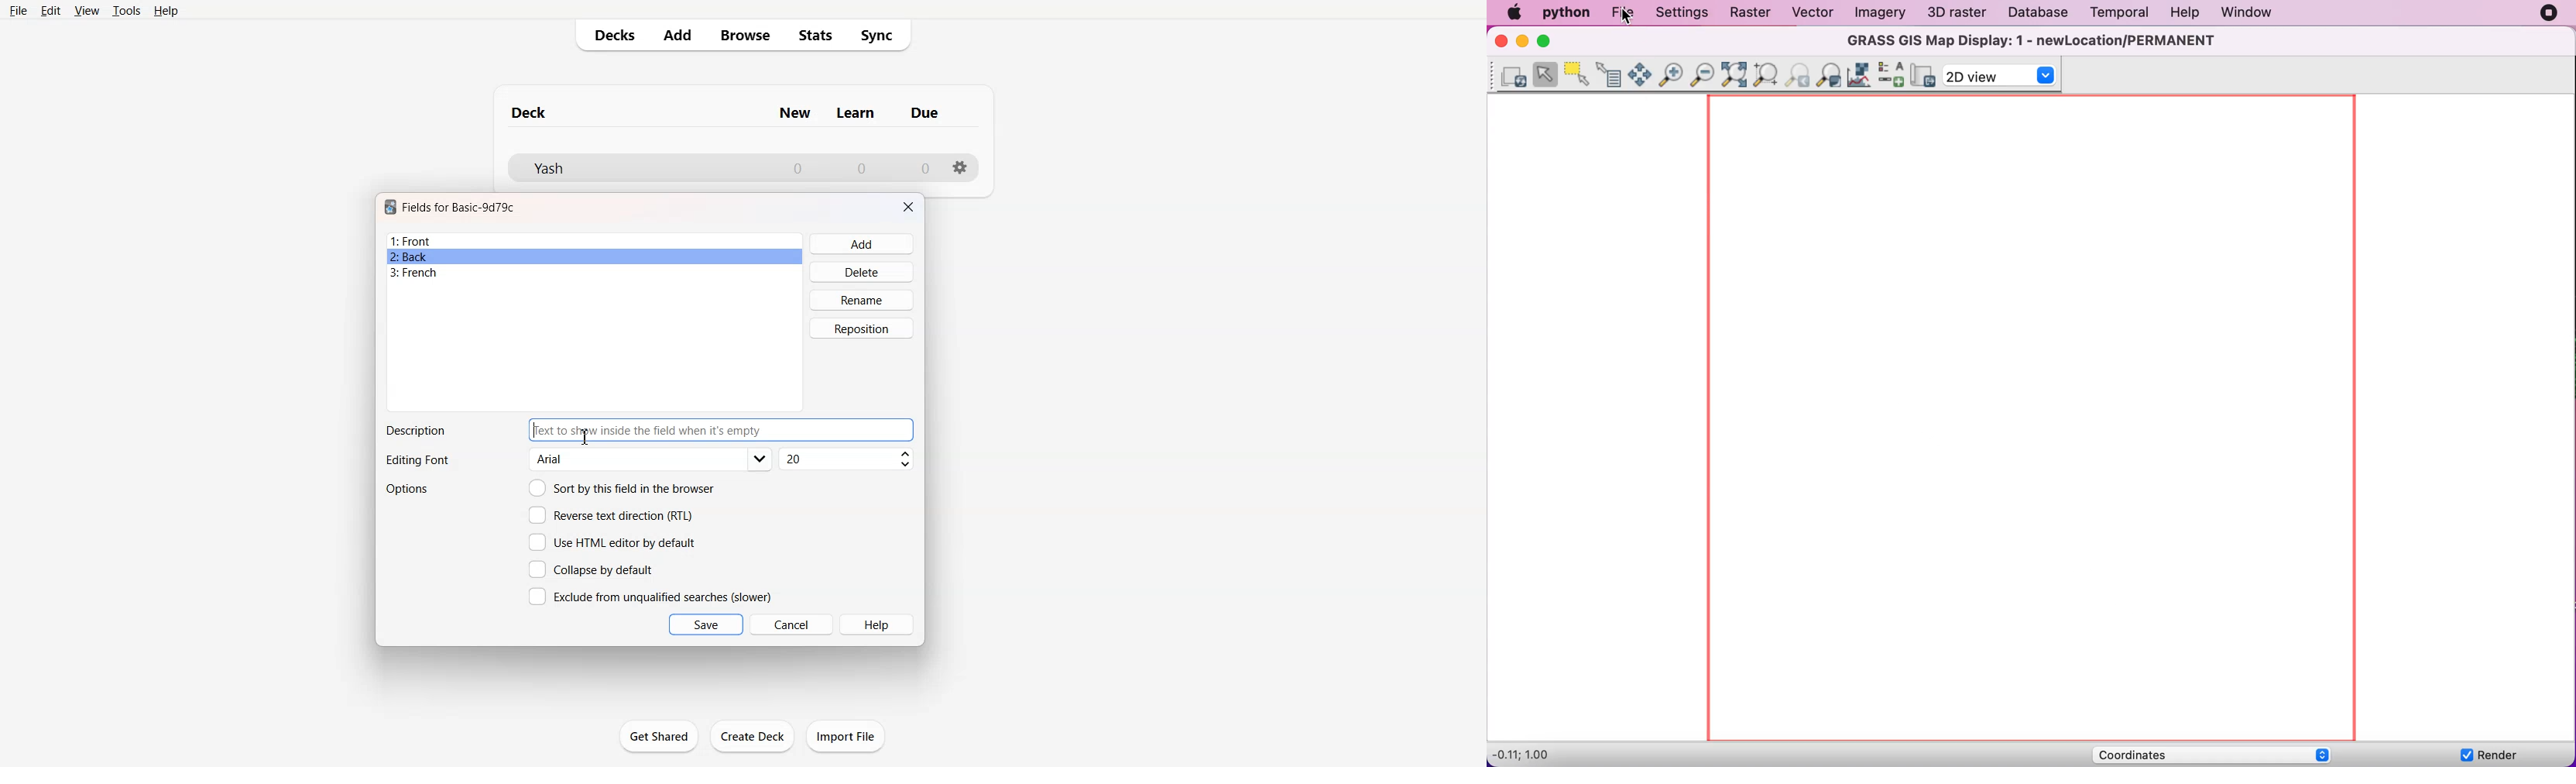  I want to click on Number of New cards, so click(797, 168).